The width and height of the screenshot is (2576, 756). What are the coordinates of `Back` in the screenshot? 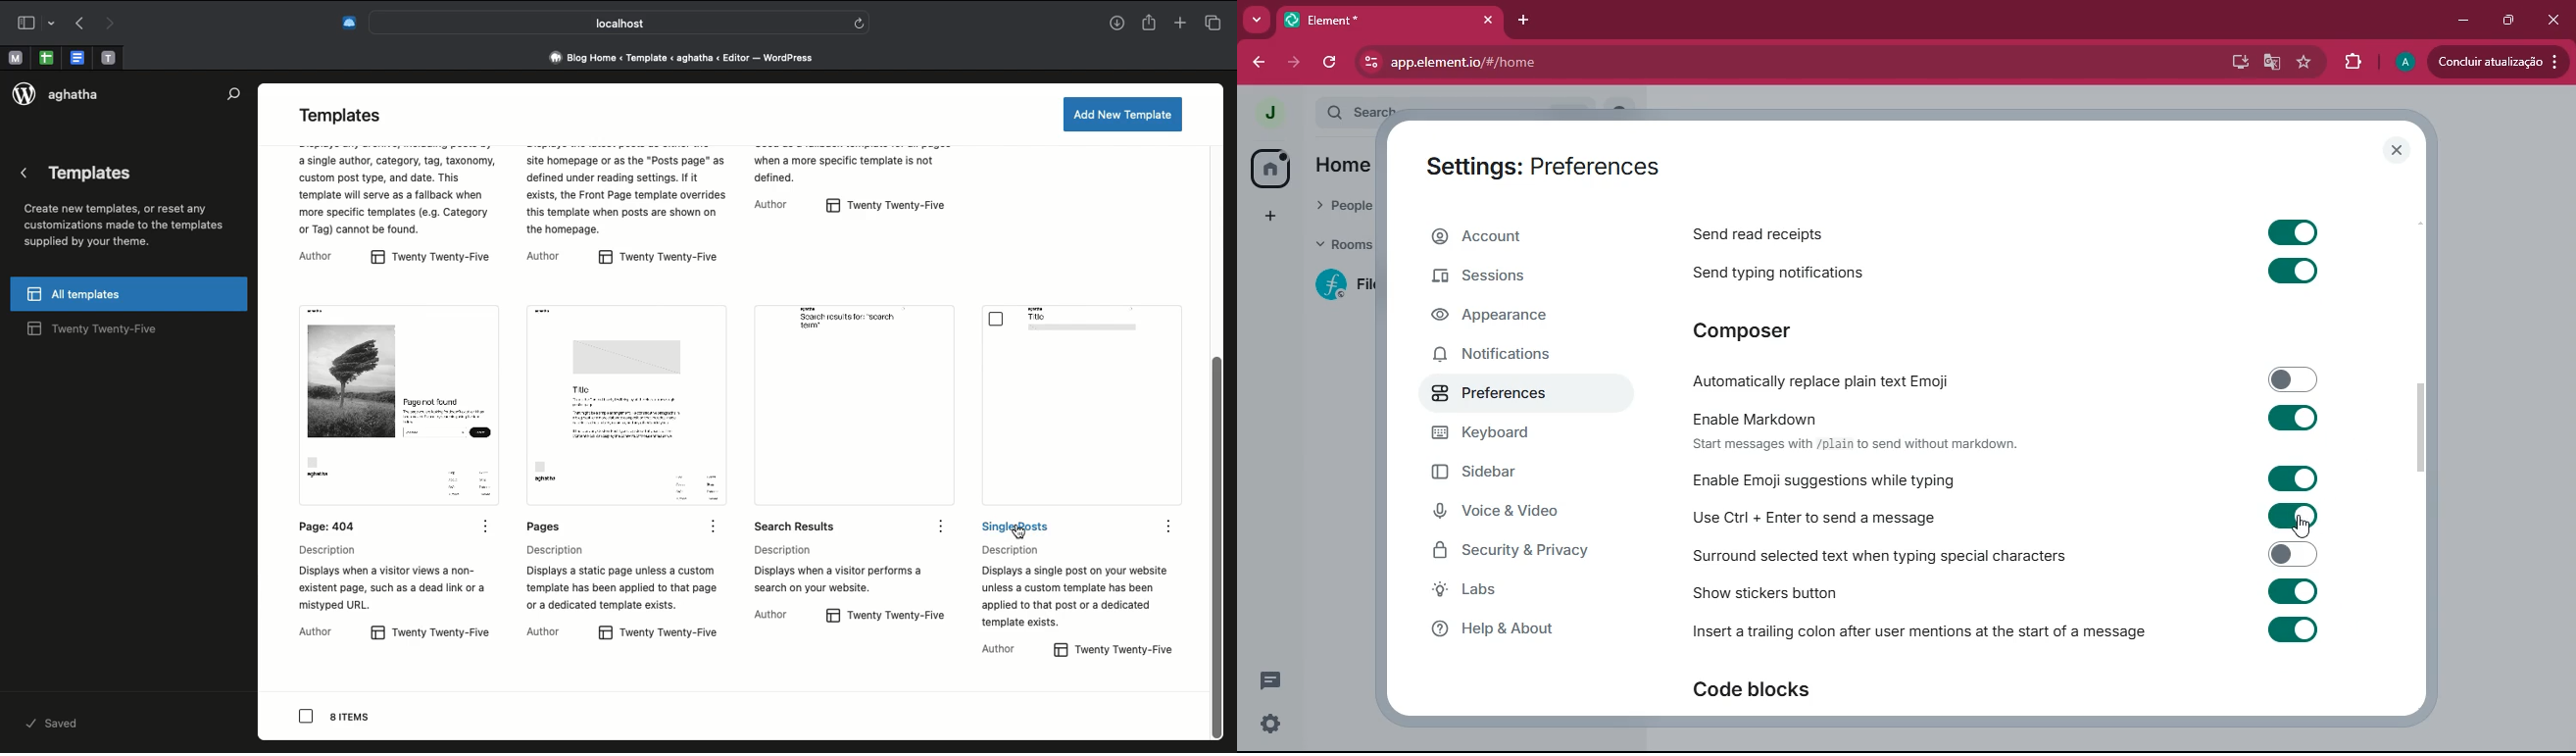 It's located at (79, 24).